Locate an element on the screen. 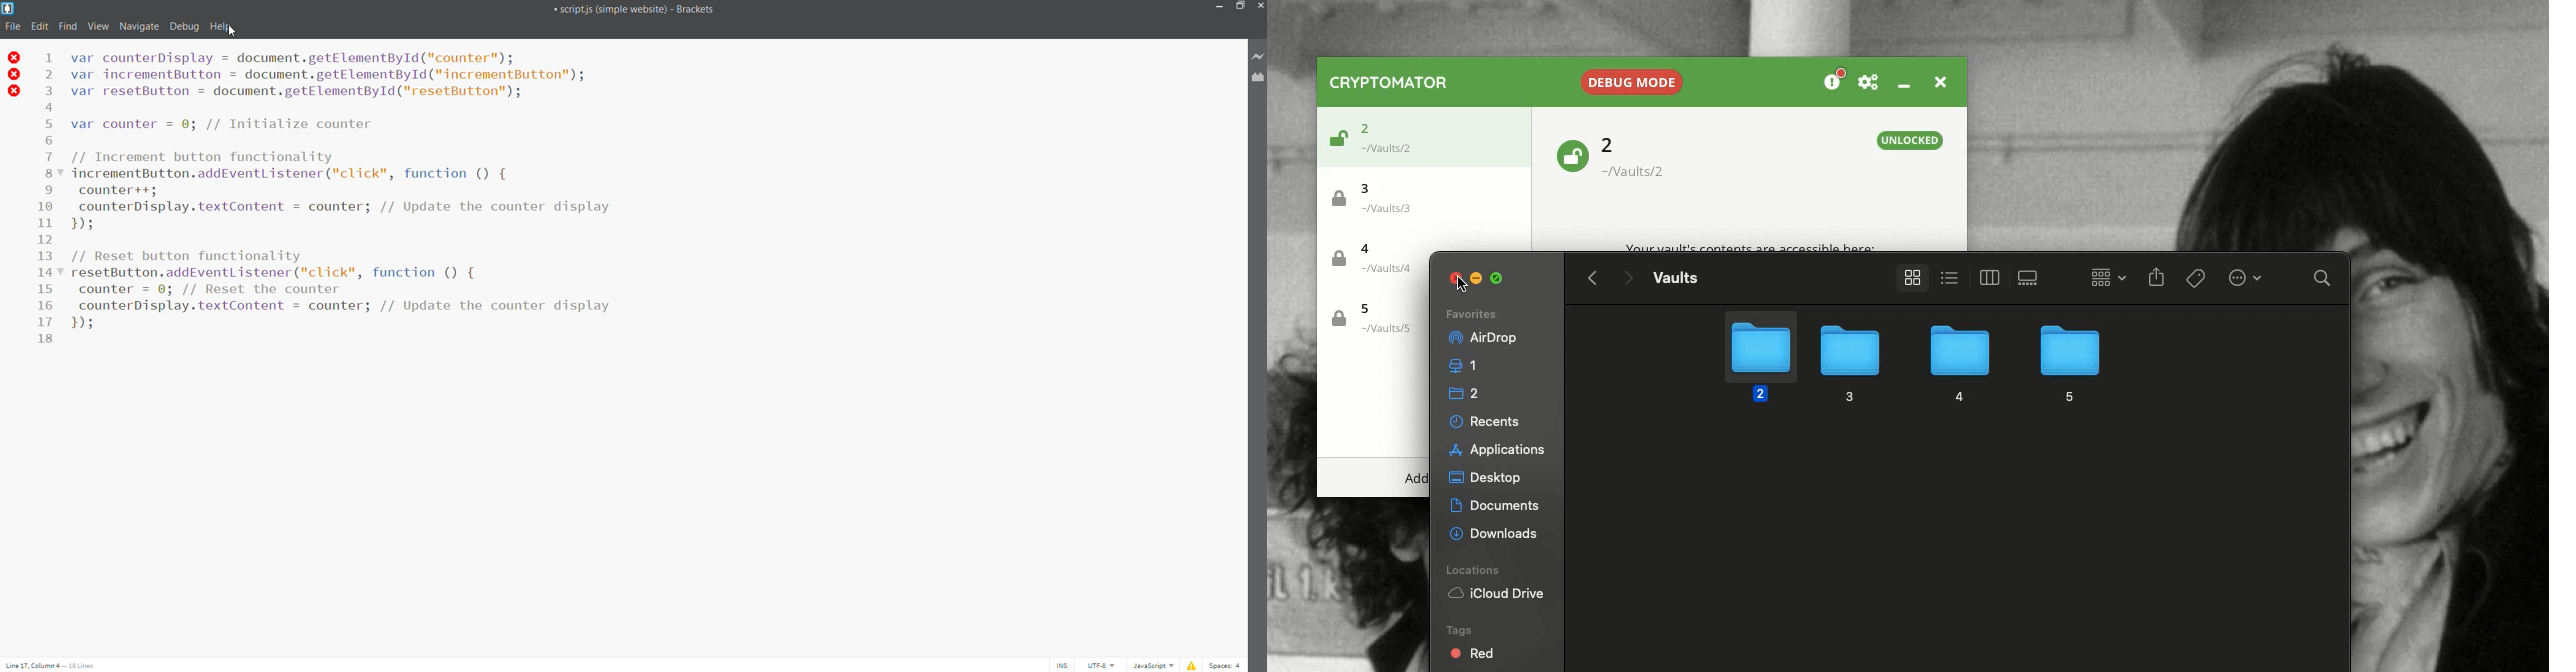  4 is located at coordinates (1957, 365).